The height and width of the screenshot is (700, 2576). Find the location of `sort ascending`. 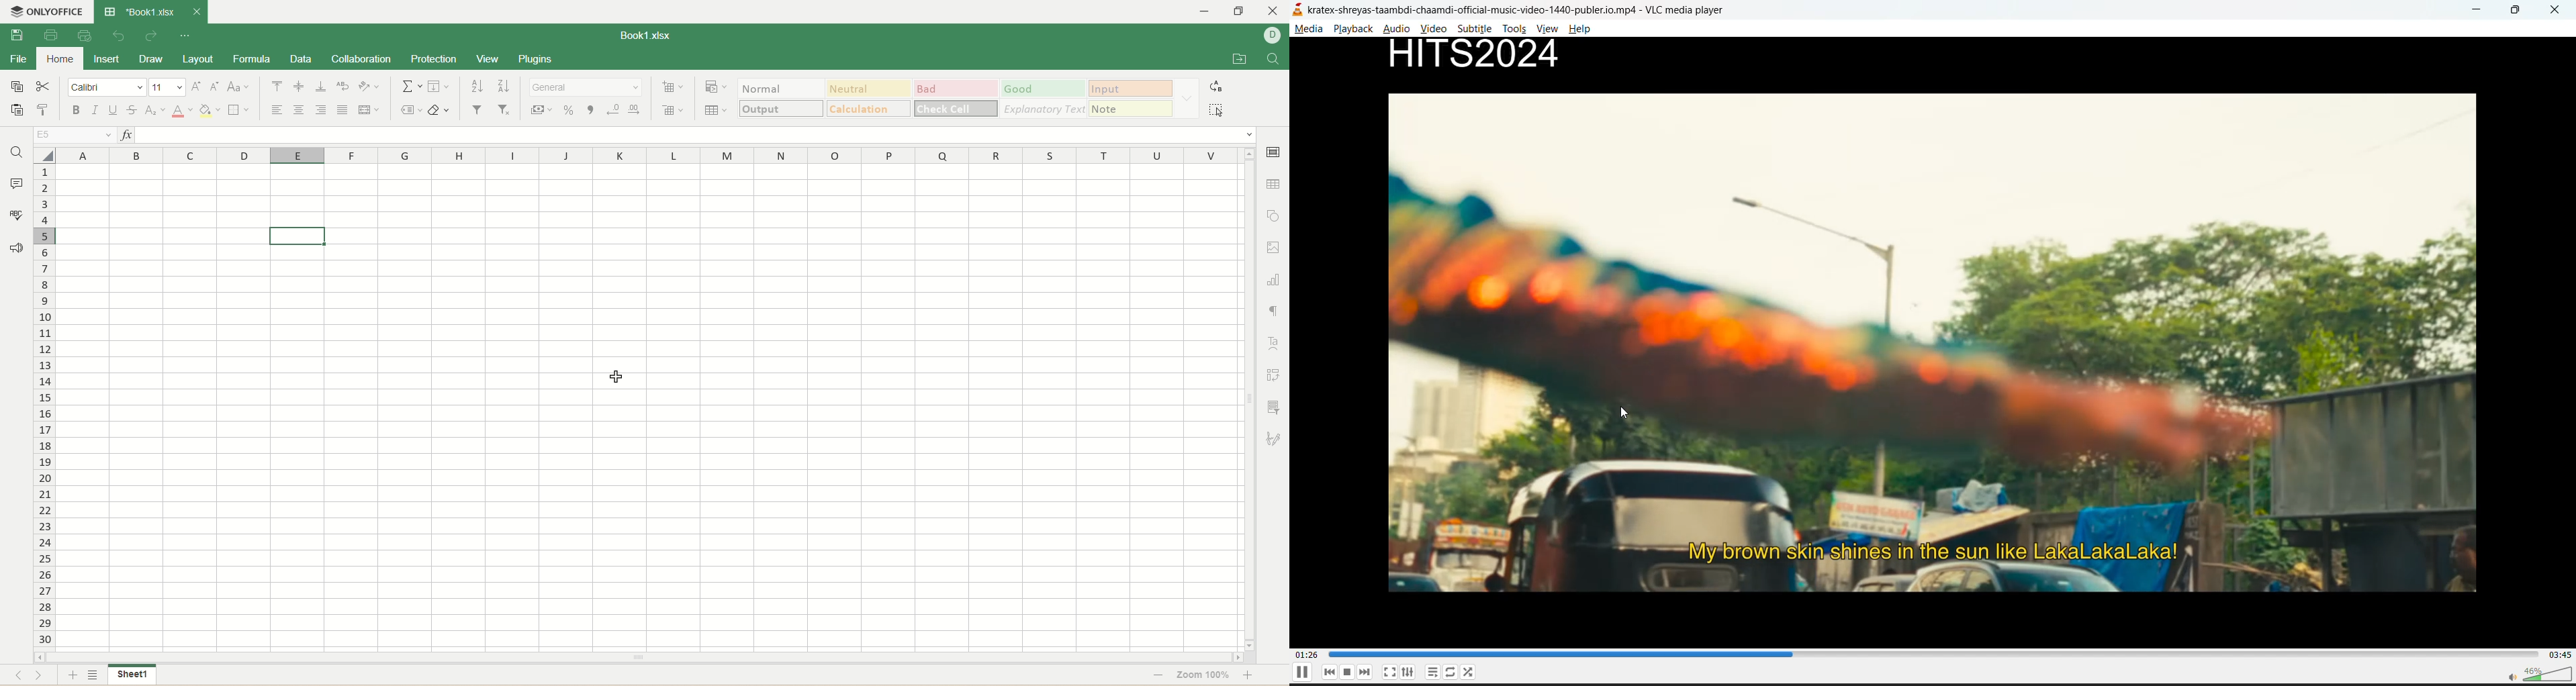

sort ascending is located at coordinates (478, 87).